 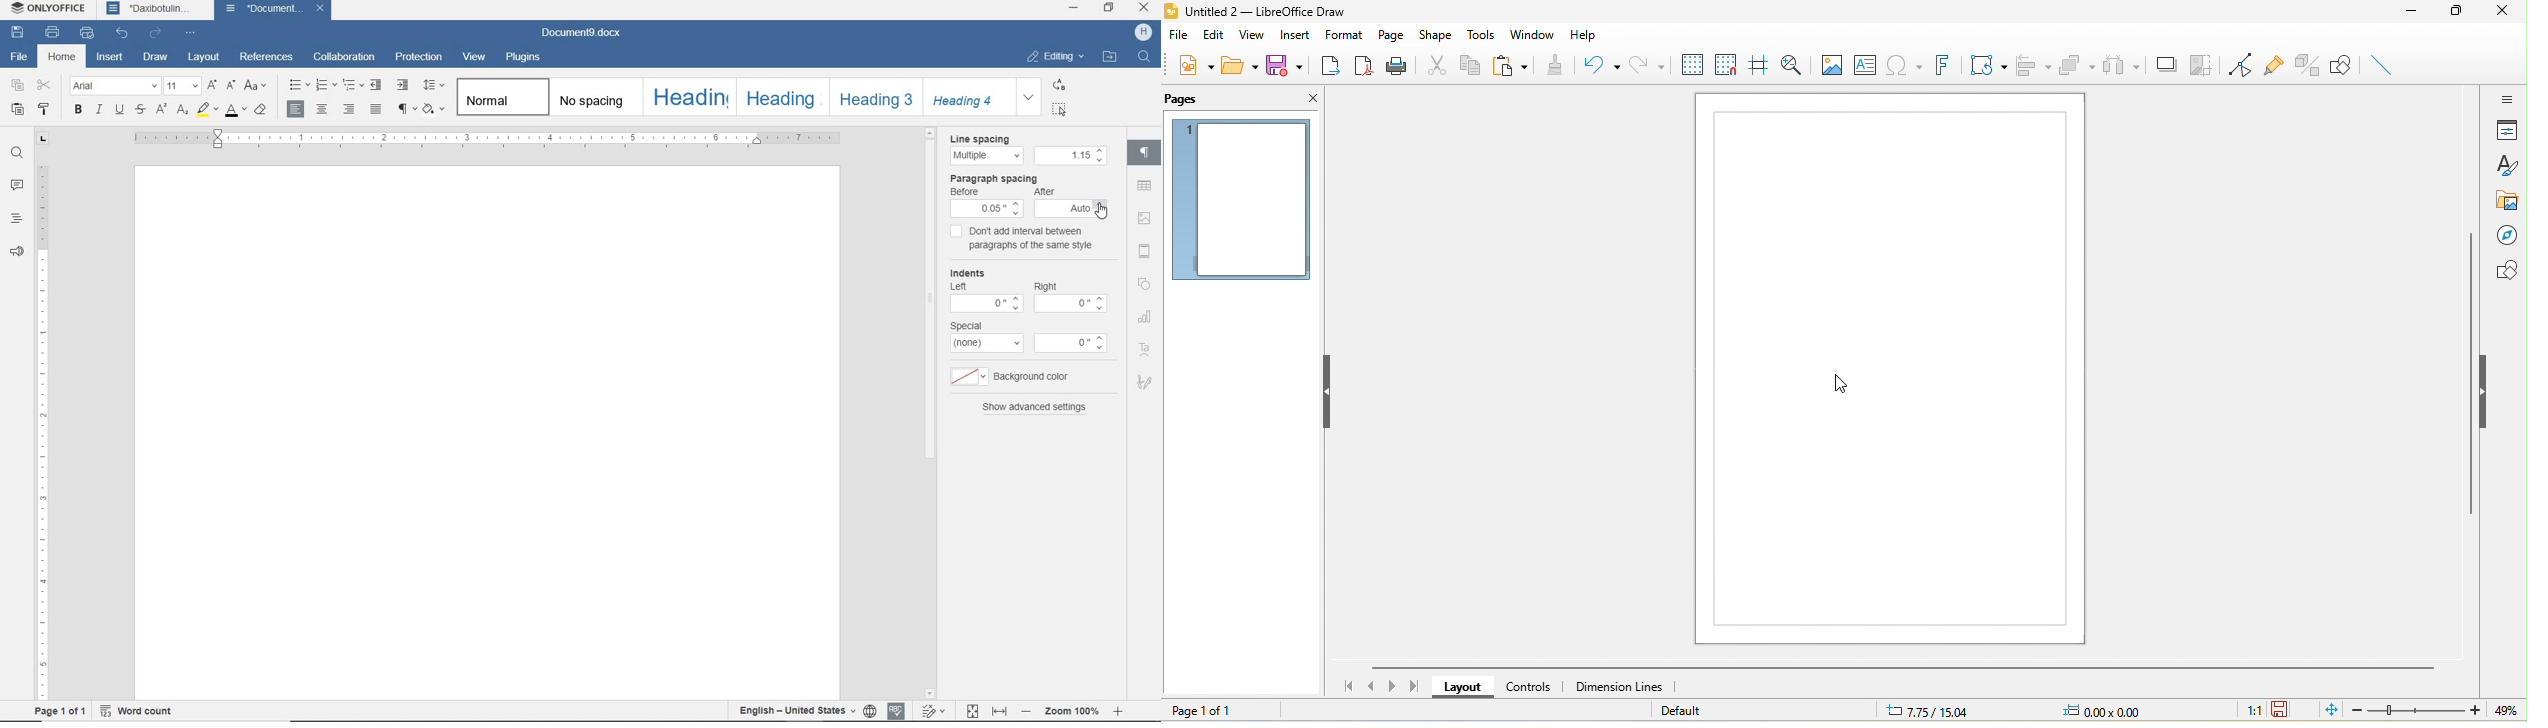 I want to click on layer, so click(x=1717, y=687).